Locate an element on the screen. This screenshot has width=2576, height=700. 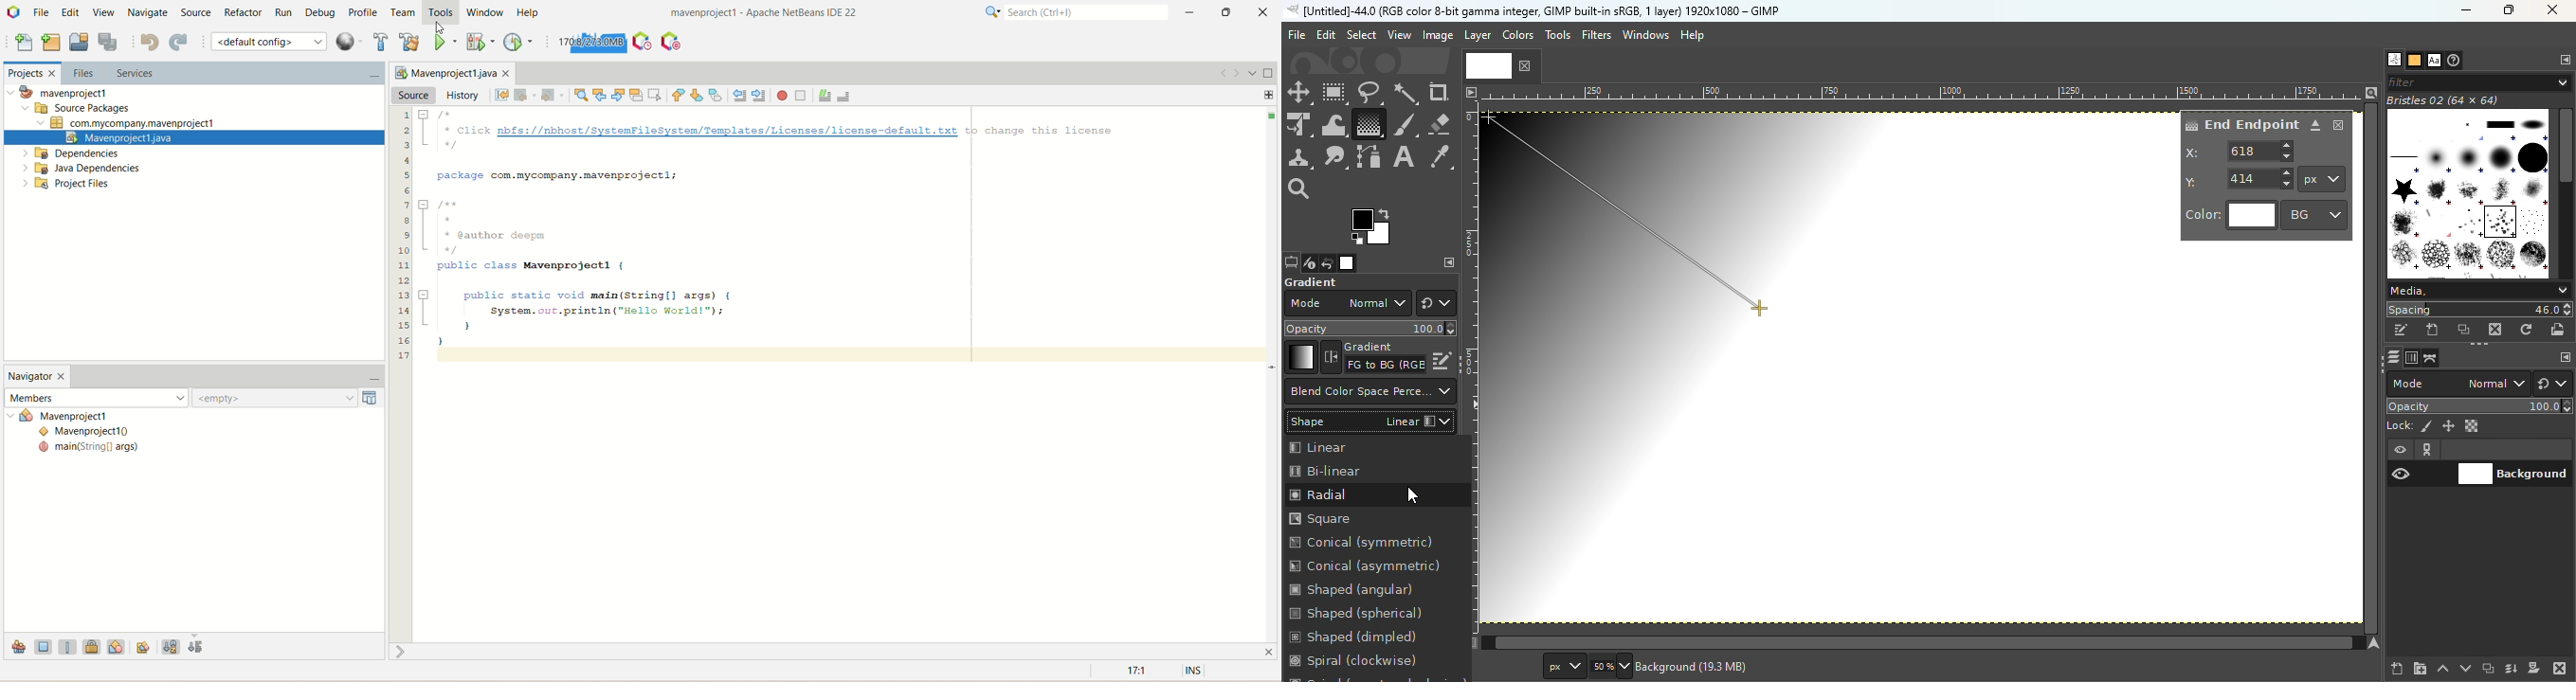
Lower this layer one step in the layer stack is located at coordinates (2465, 669).